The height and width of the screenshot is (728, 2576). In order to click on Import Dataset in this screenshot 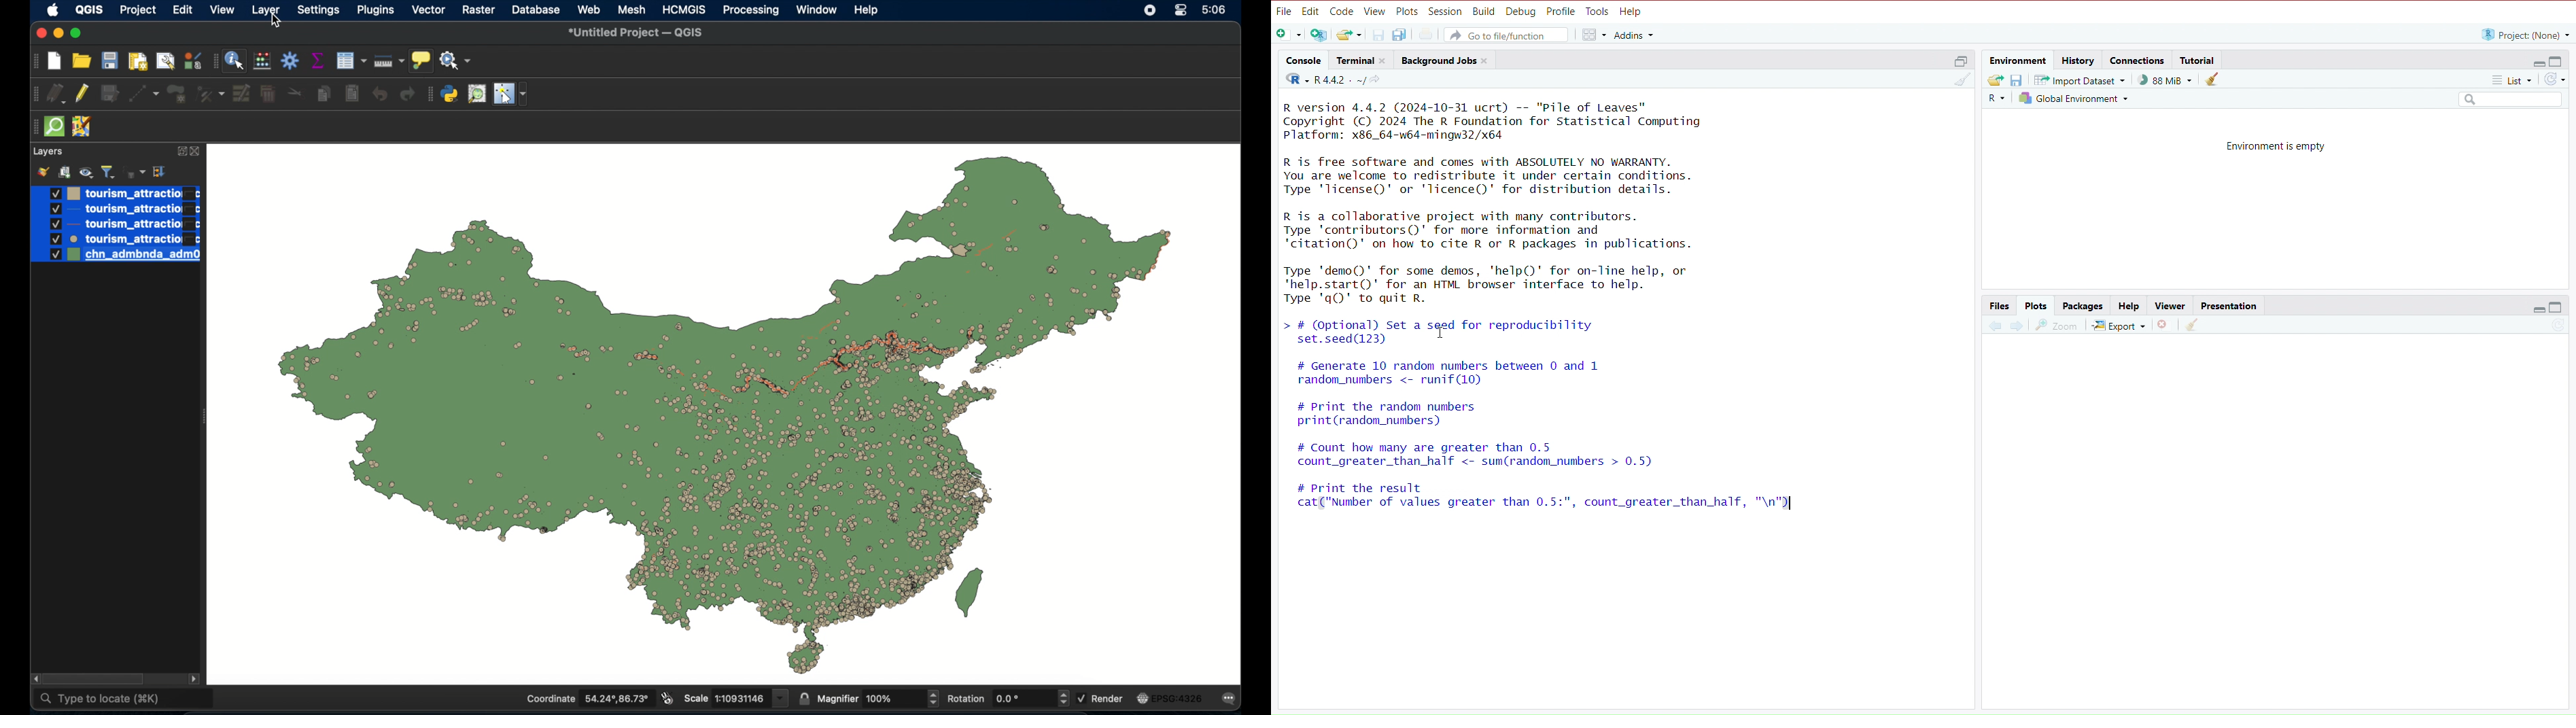, I will do `click(2076, 79)`.